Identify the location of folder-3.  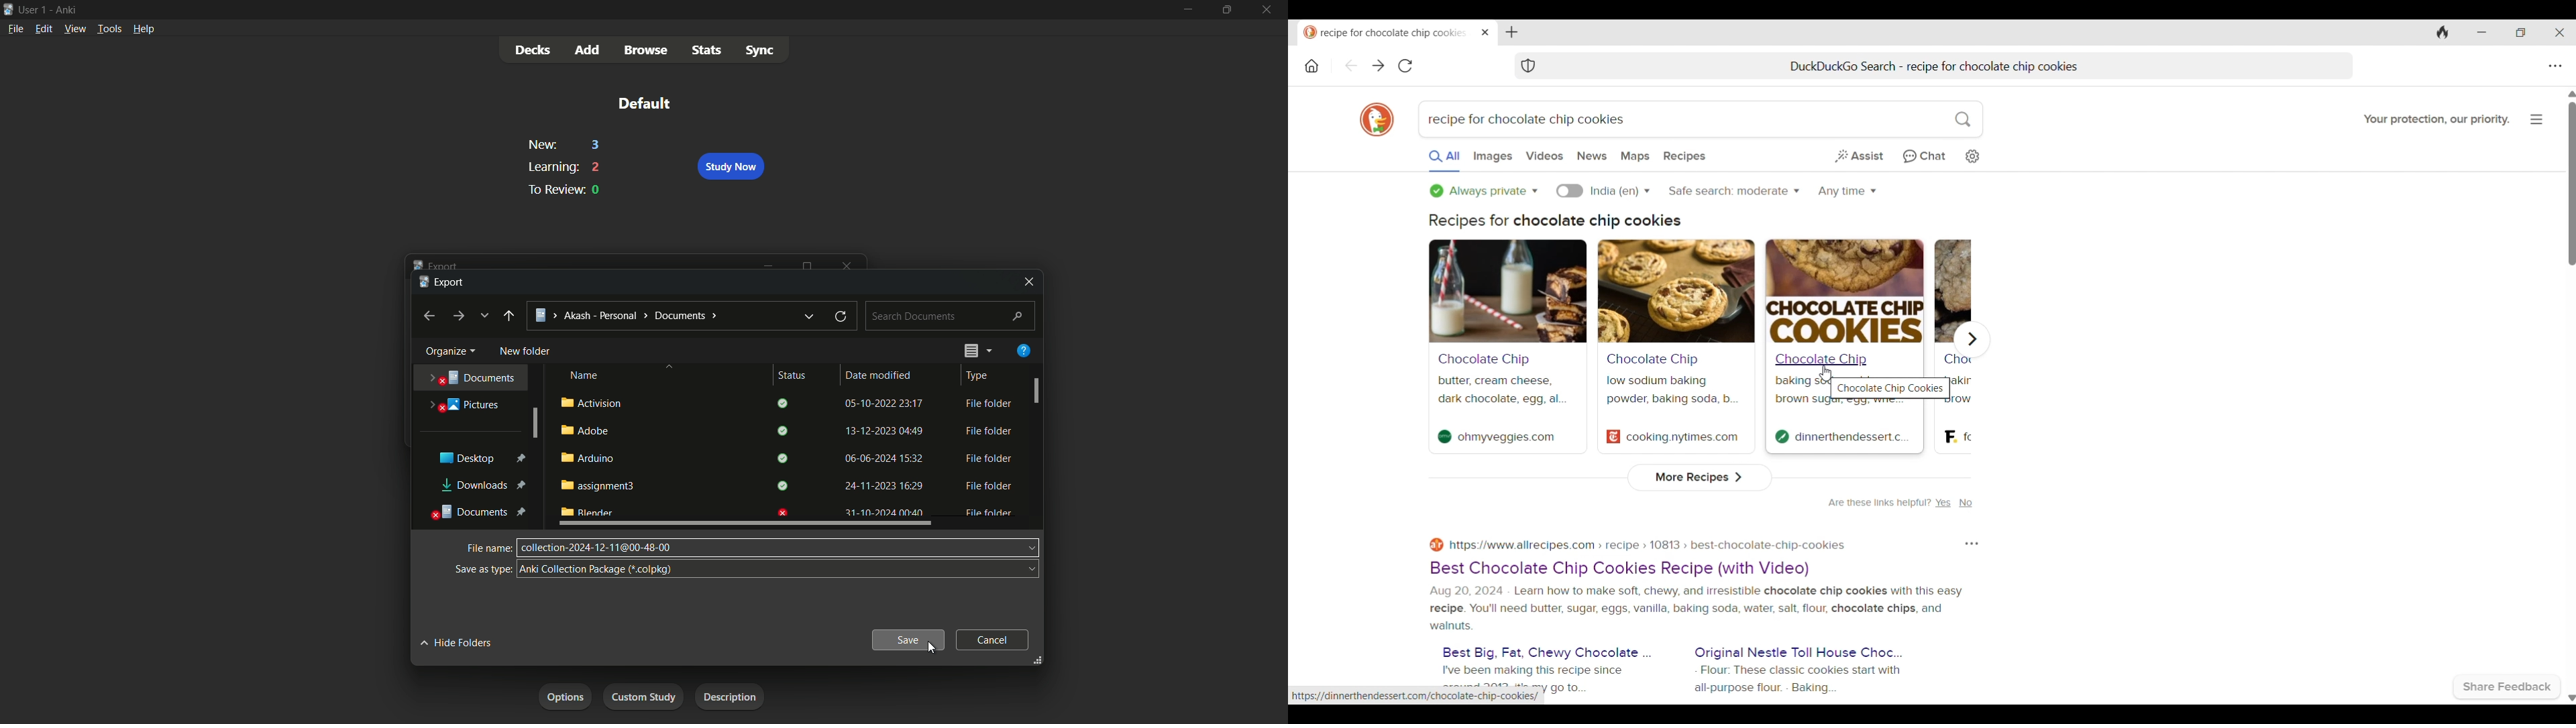
(786, 458).